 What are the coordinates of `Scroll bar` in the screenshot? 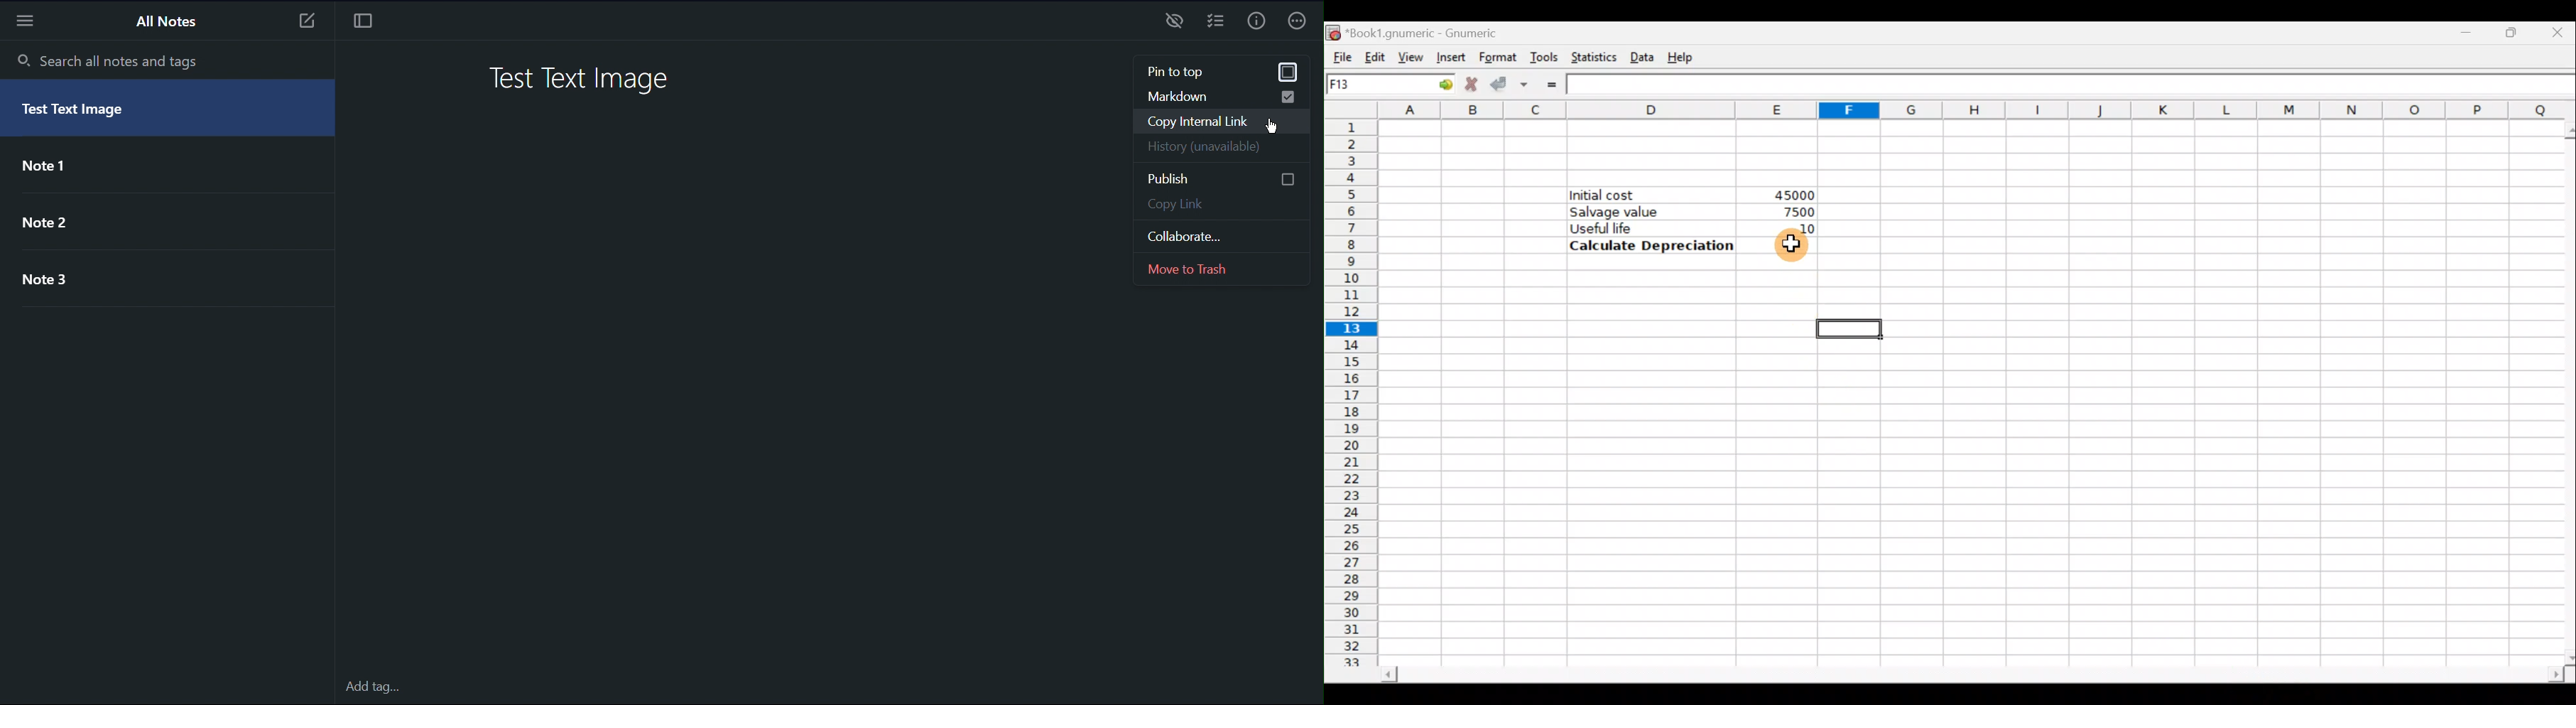 It's located at (2564, 389).